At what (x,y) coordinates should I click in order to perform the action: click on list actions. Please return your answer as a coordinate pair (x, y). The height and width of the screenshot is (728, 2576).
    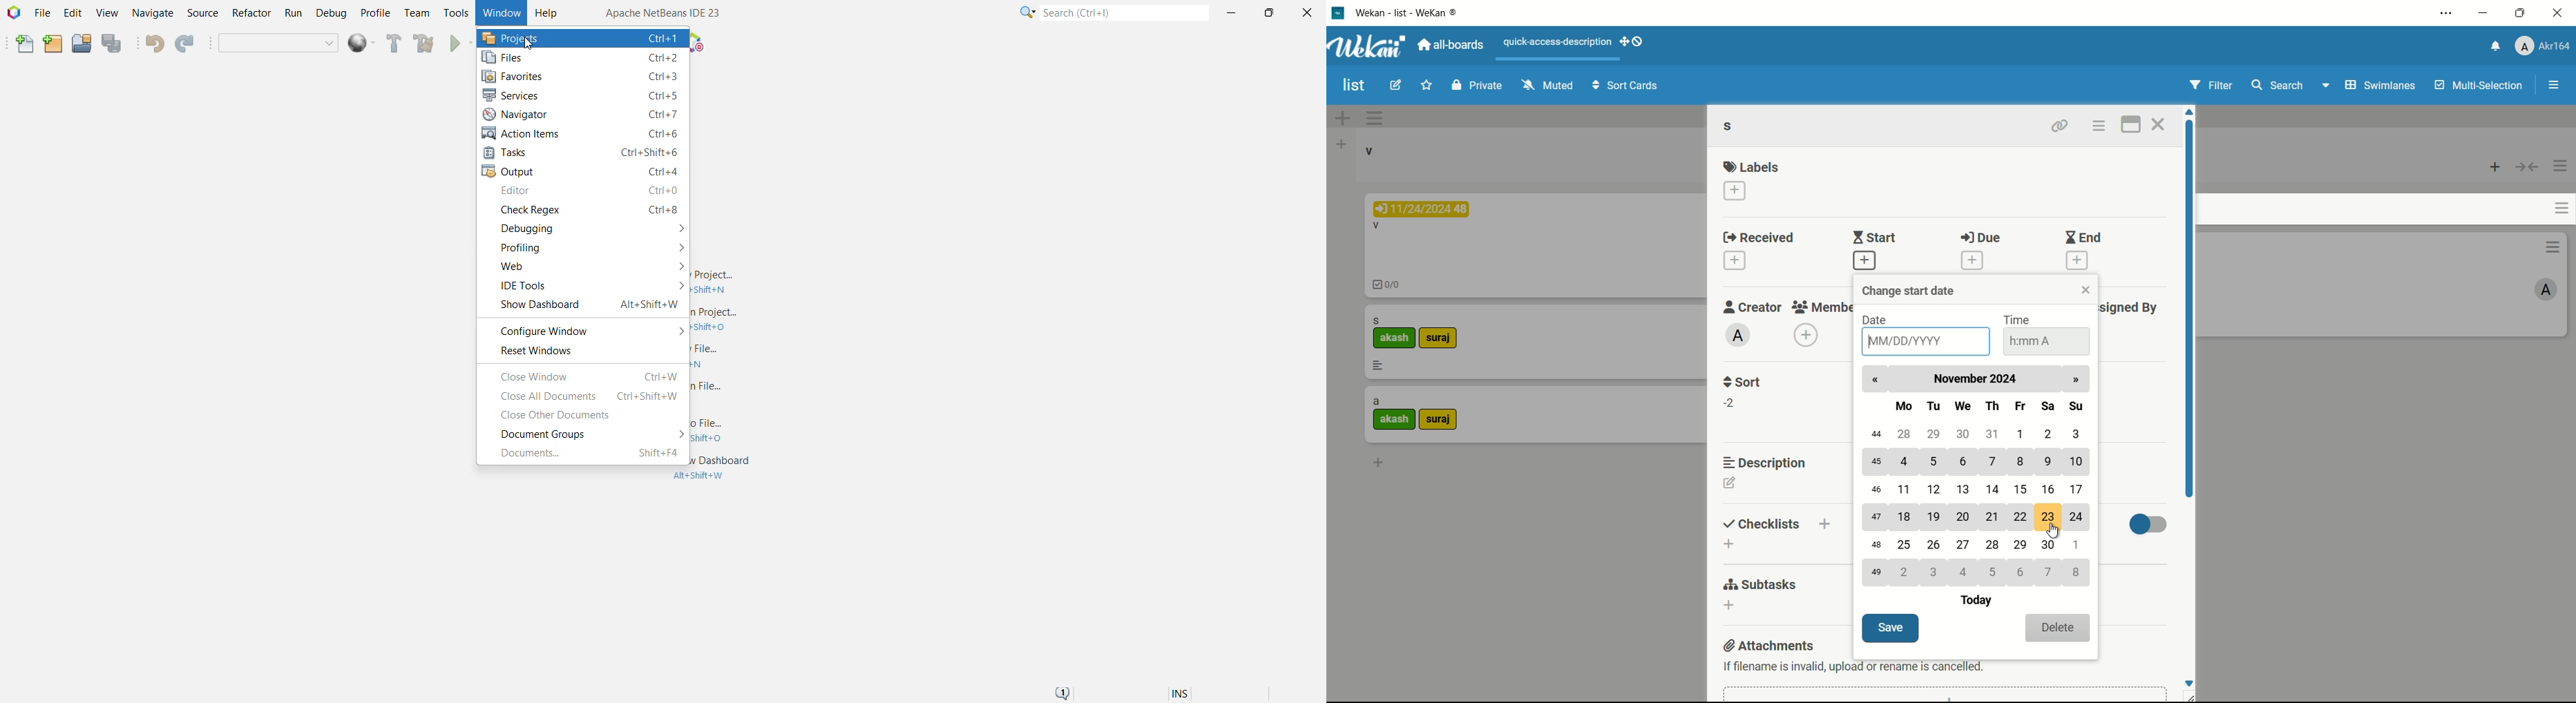
    Looking at the image, I should click on (2560, 167).